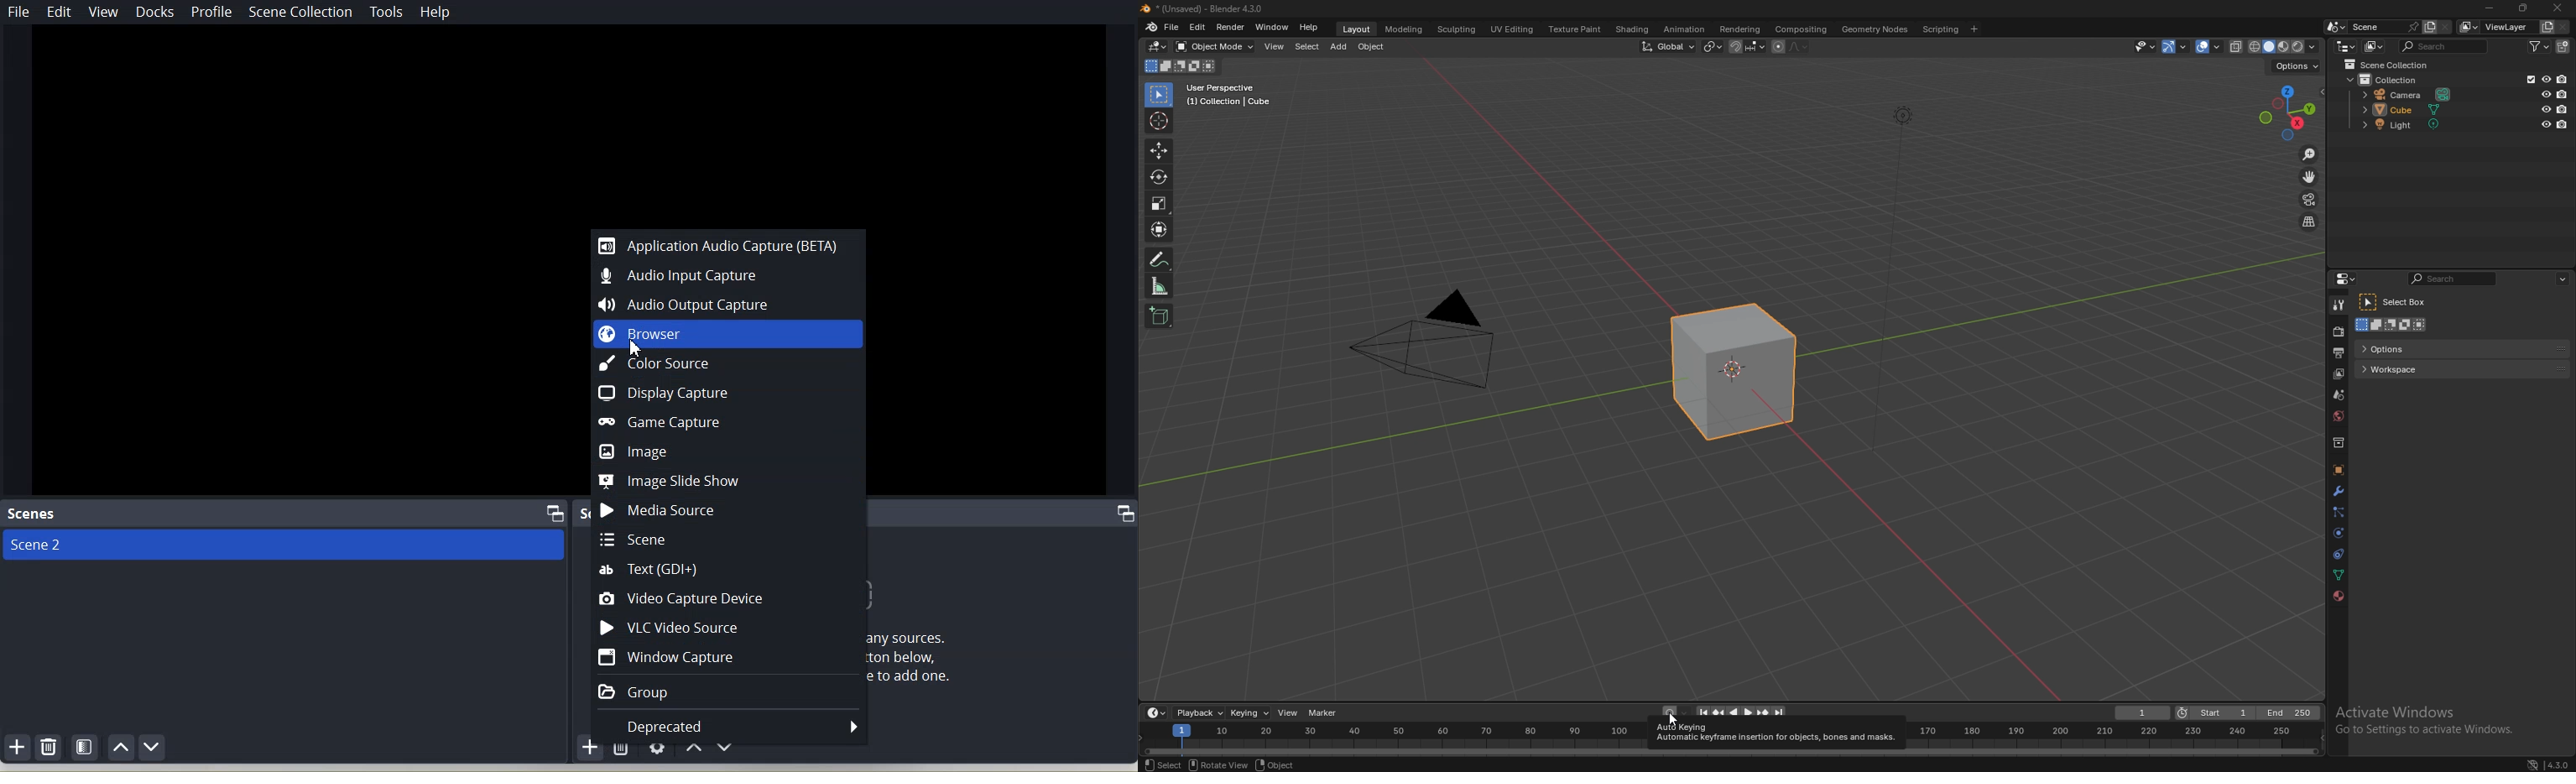 The image size is (2576, 784). What do you see at coordinates (728, 277) in the screenshot?
I see `Audio Input Capture` at bounding box center [728, 277].